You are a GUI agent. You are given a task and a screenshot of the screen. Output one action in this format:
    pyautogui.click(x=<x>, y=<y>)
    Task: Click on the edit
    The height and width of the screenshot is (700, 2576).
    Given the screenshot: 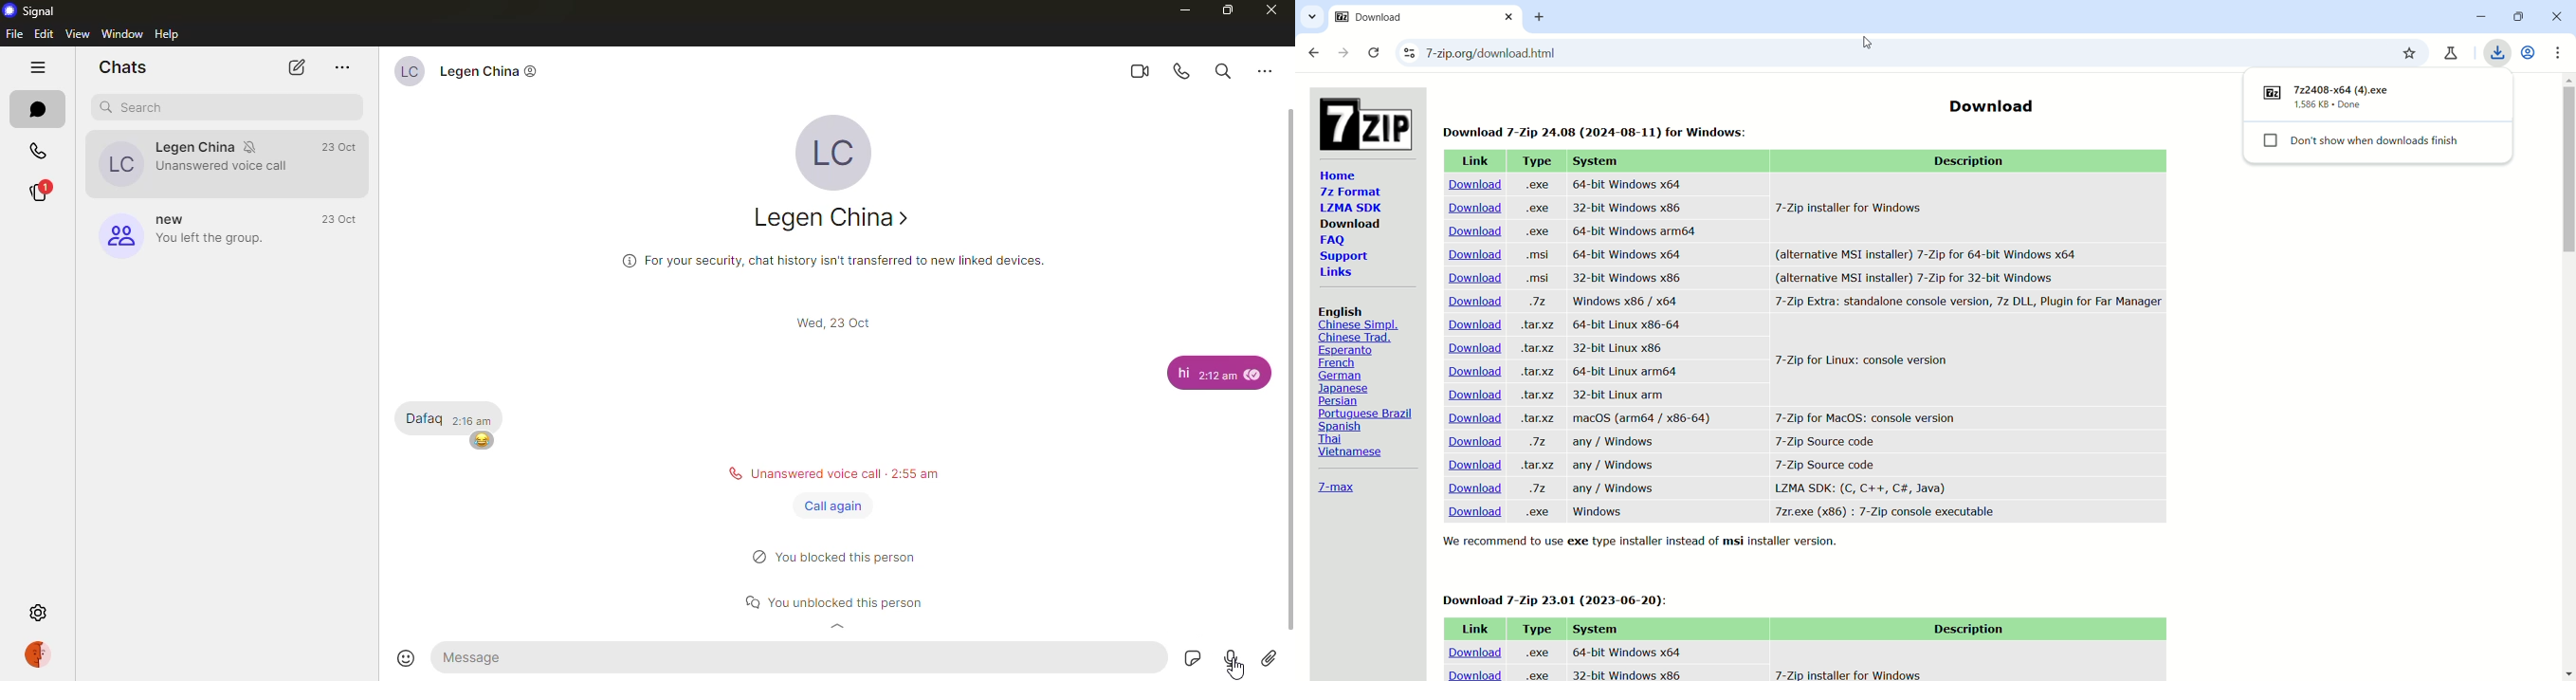 What is the action you would take?
    pyautogui.click(x=46, y=34)
    